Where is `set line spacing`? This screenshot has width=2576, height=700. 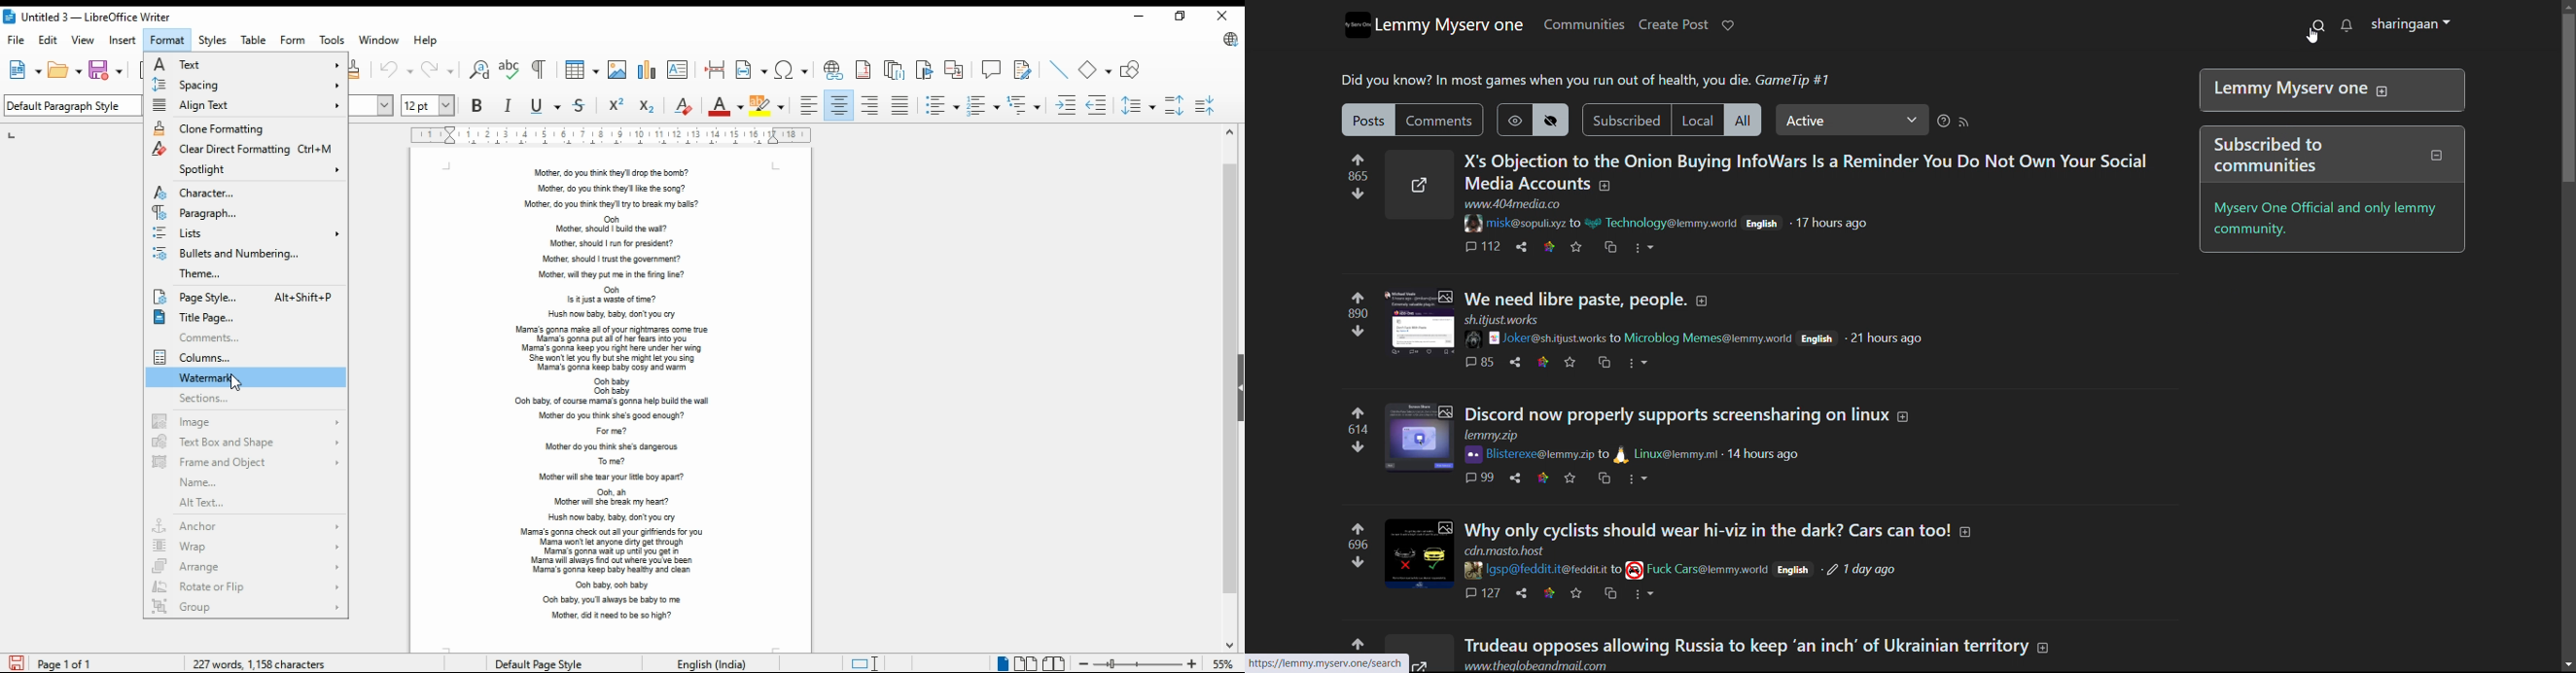
set line spacing is located at coordinates (1138, 106).